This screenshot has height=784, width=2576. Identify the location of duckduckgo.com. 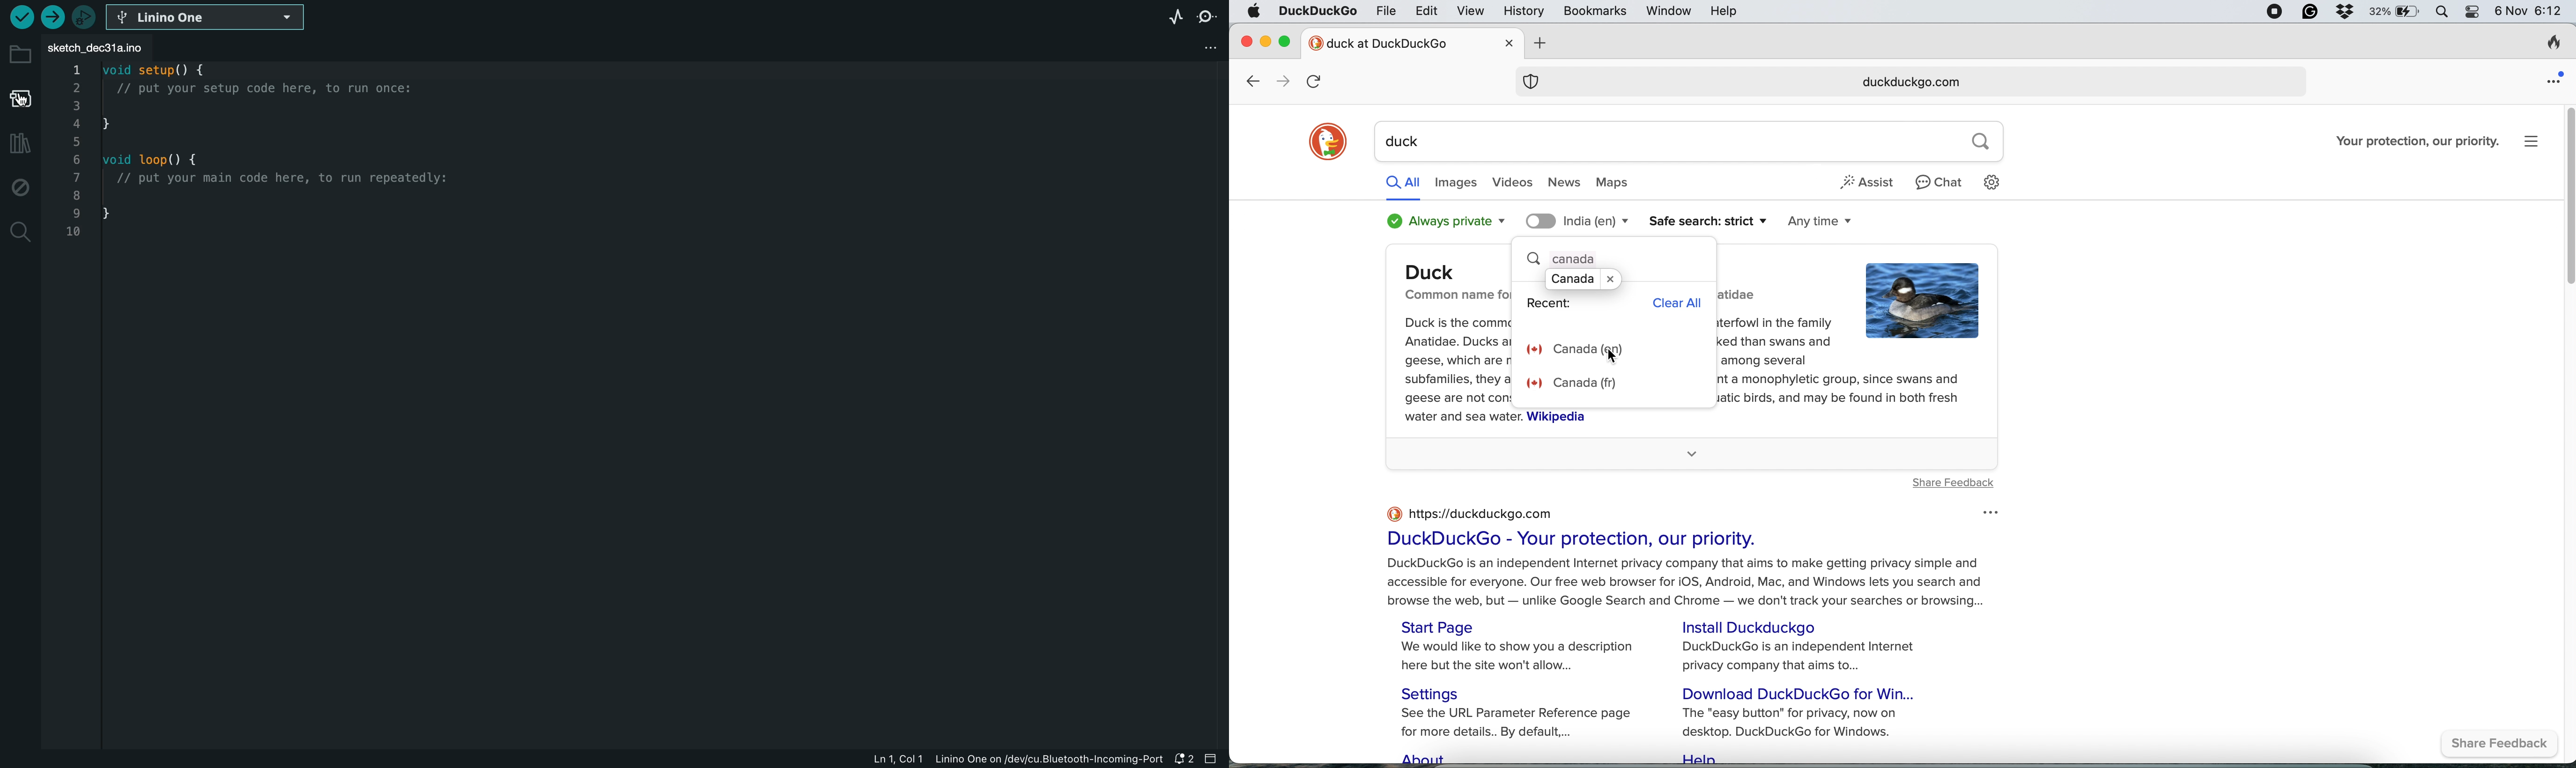
(1908, 83).